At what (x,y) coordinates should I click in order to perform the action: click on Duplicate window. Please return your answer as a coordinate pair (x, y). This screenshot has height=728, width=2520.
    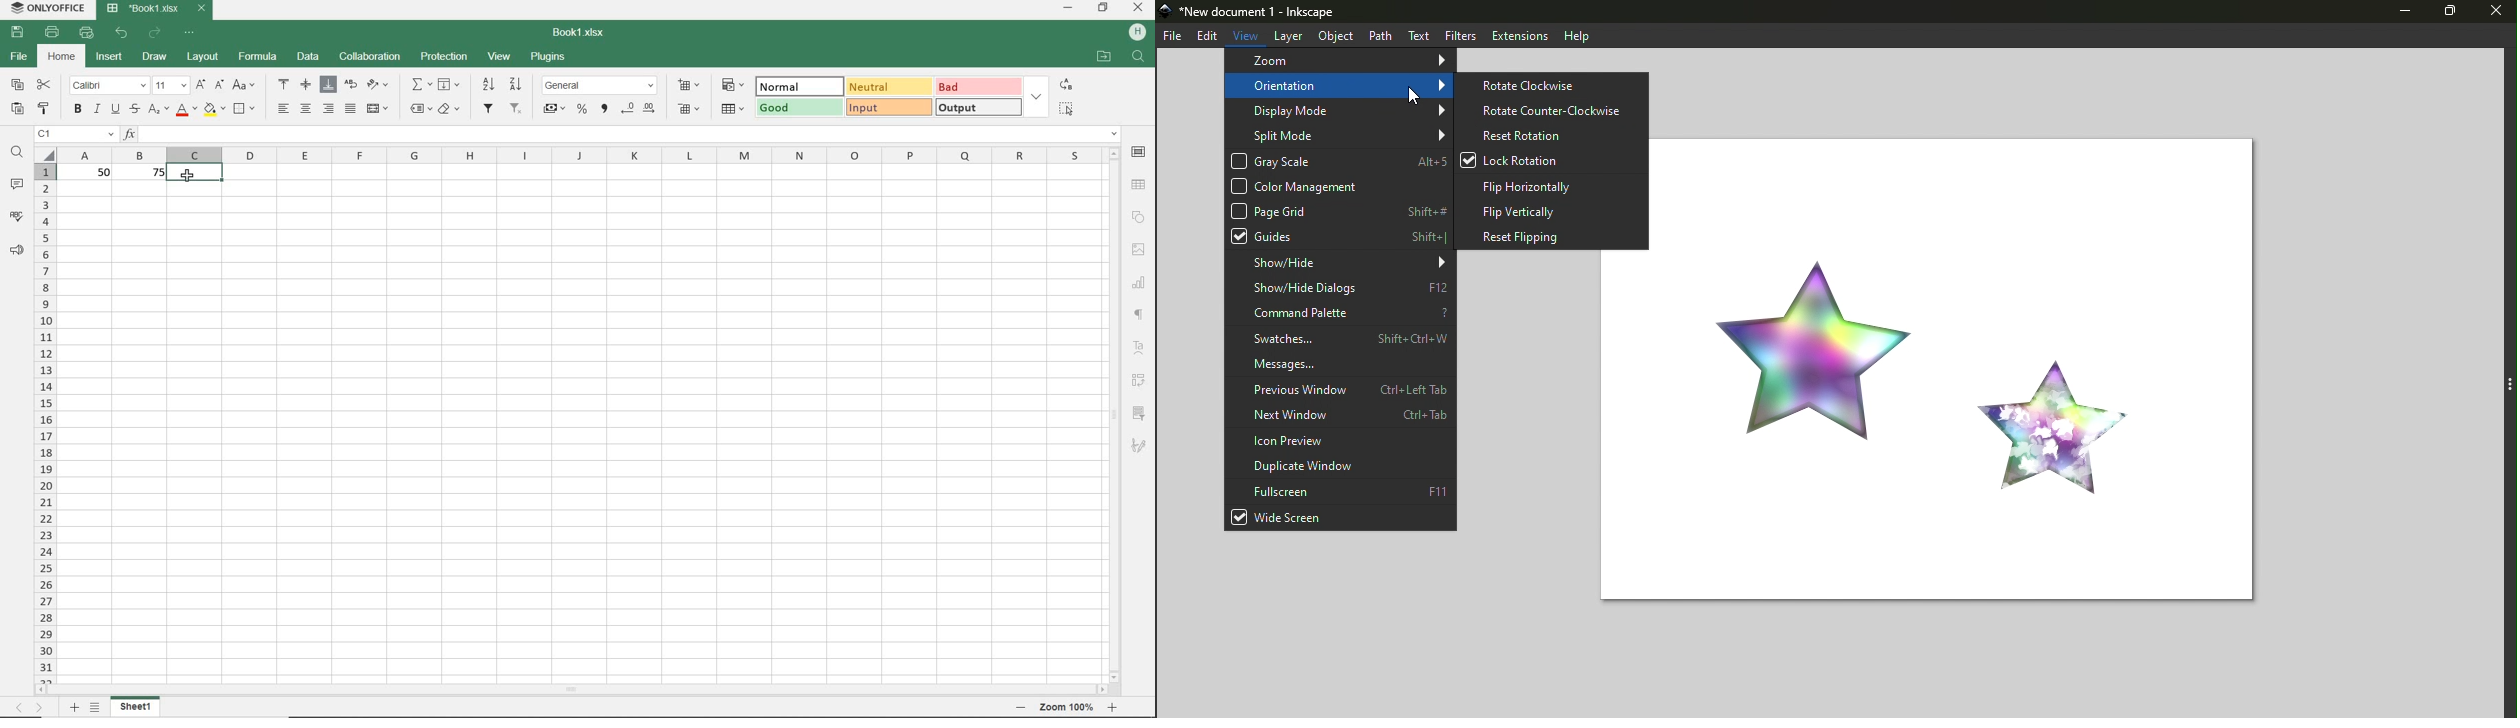
    Looking at the image, I should click on (1342, 465).